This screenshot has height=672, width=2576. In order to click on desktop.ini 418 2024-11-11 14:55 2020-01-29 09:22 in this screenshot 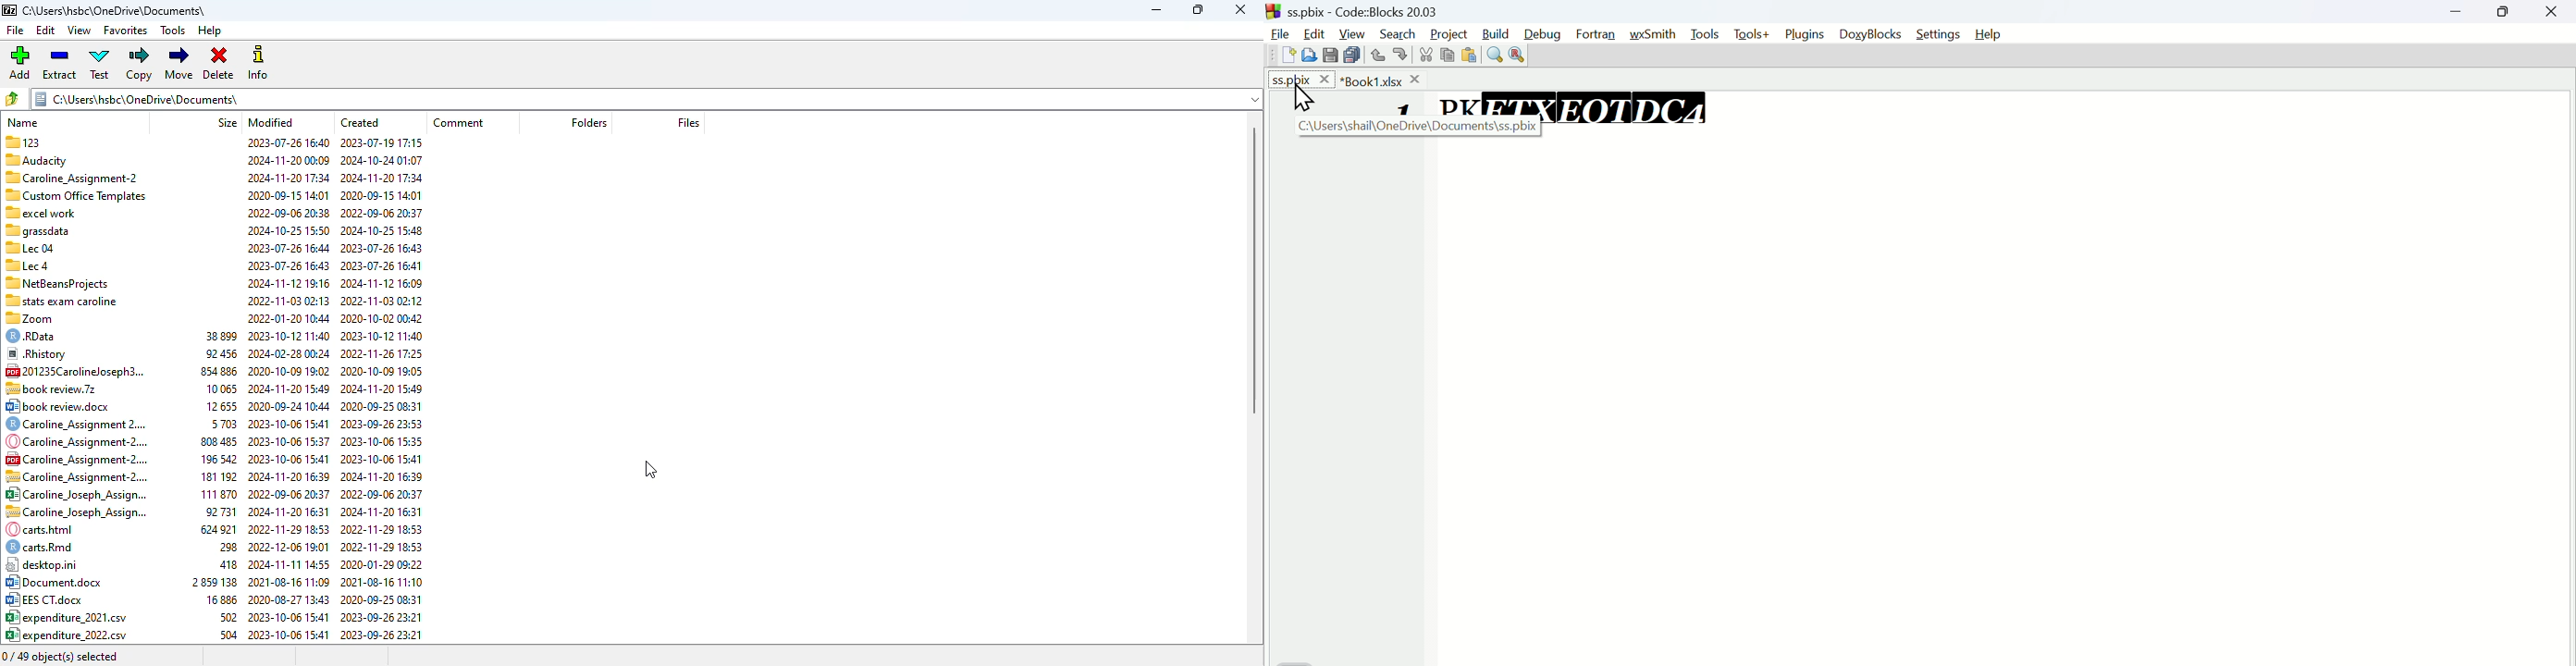, I will do `click(215, 547)`.